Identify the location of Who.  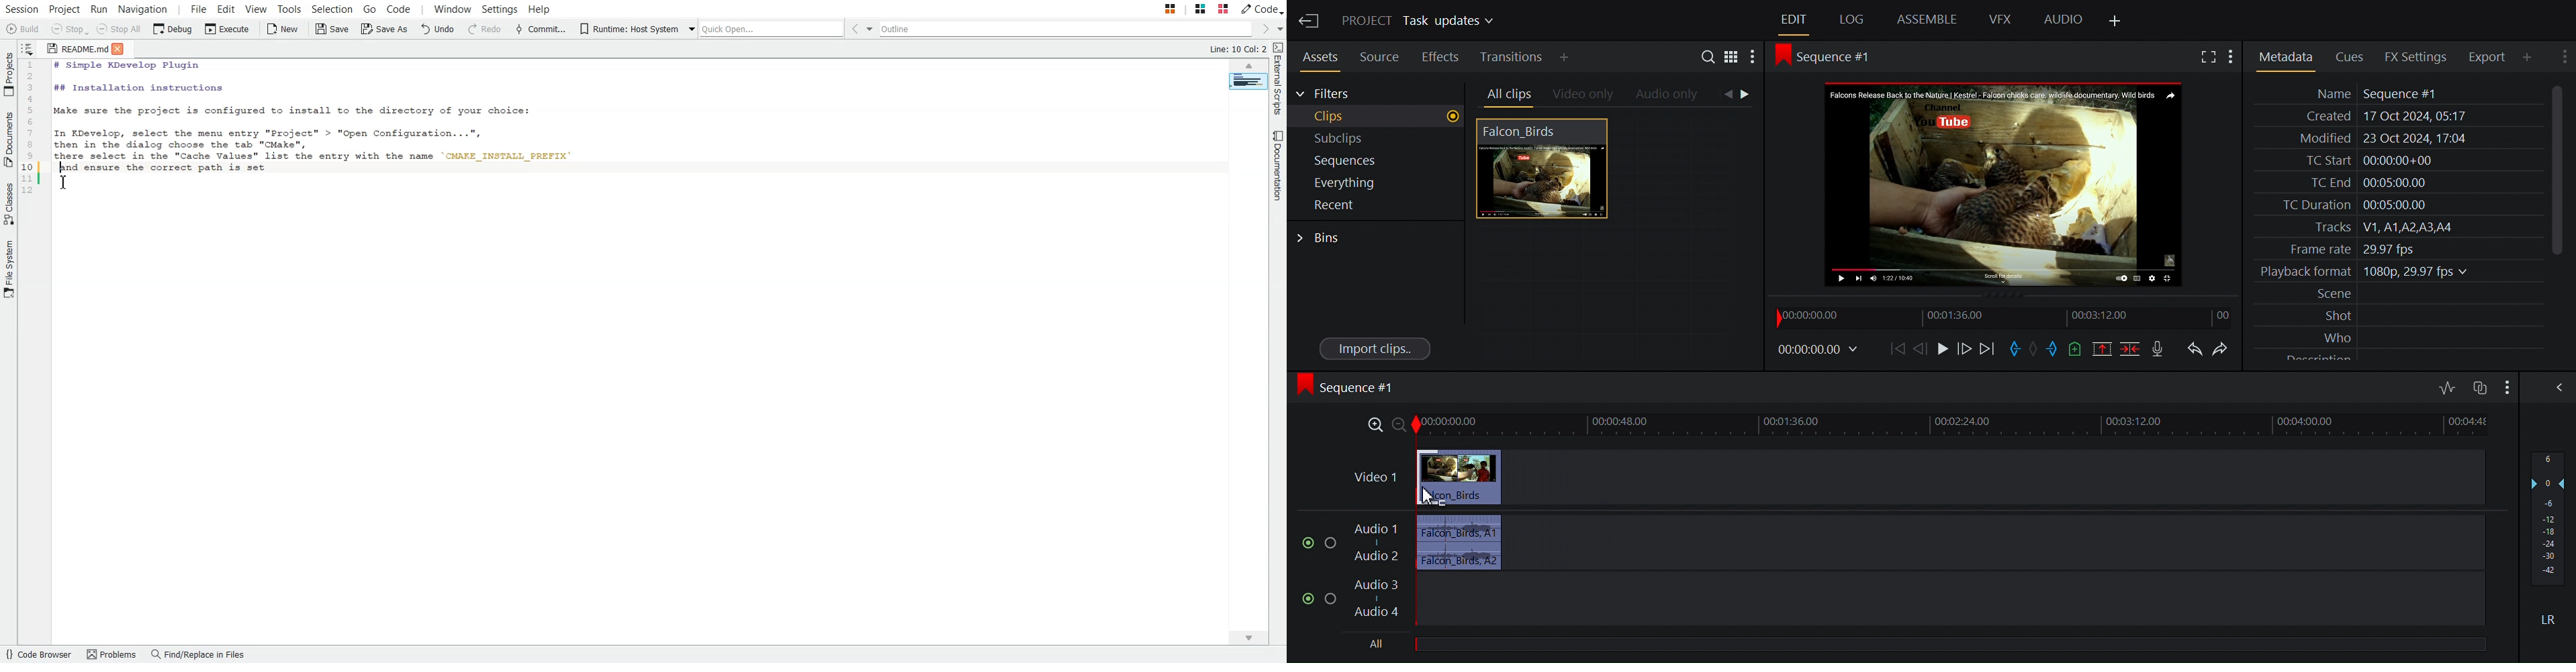
(2399, 336).